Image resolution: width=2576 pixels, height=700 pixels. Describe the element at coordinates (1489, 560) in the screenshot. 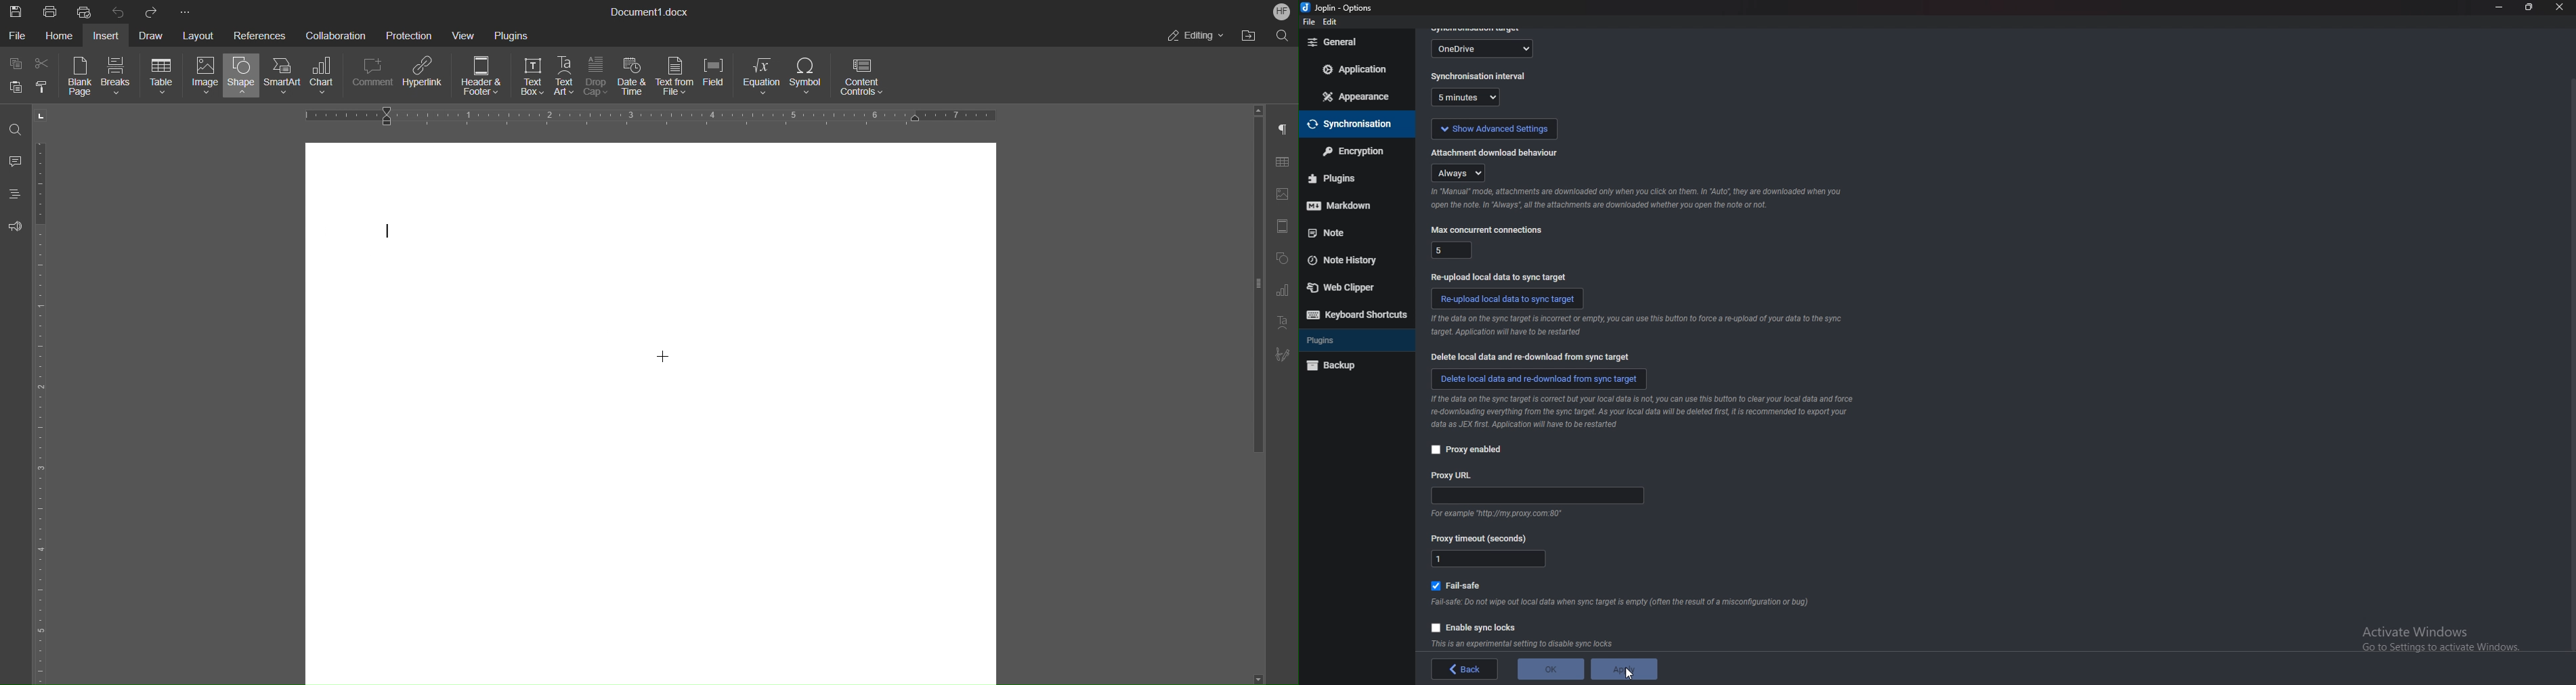

I see `proxy timeout` at that location.